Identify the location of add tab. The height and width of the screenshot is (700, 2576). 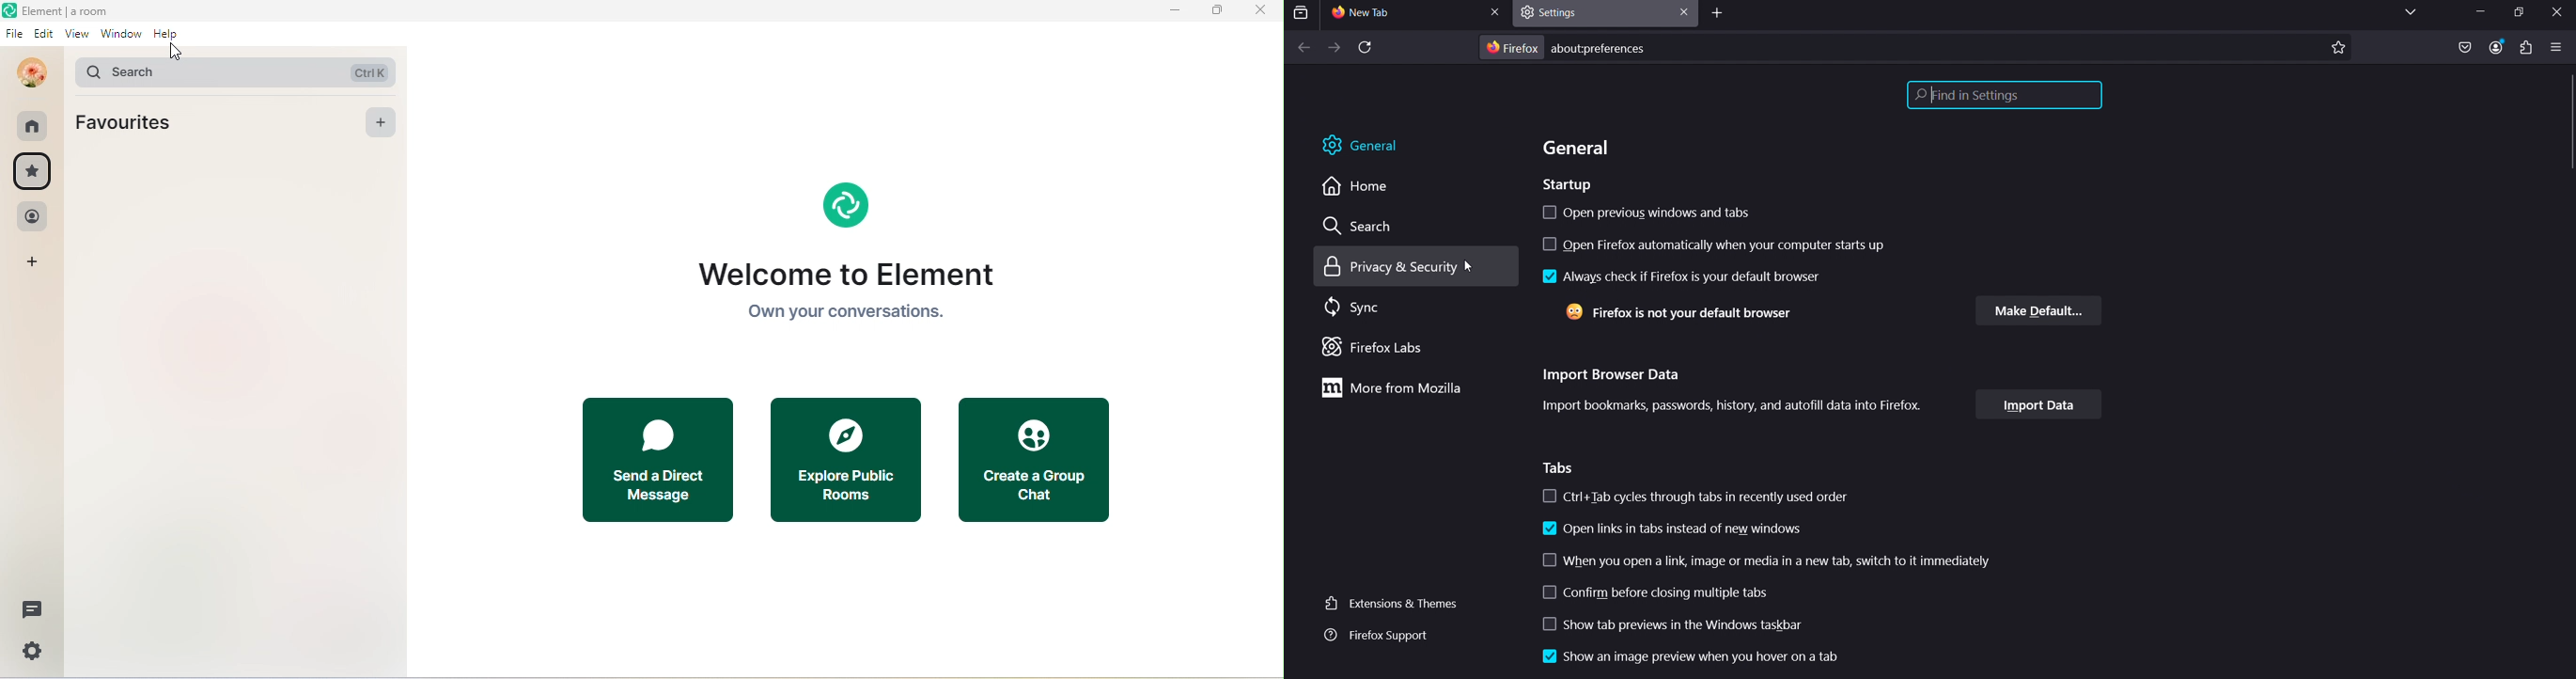
(1719, 15).